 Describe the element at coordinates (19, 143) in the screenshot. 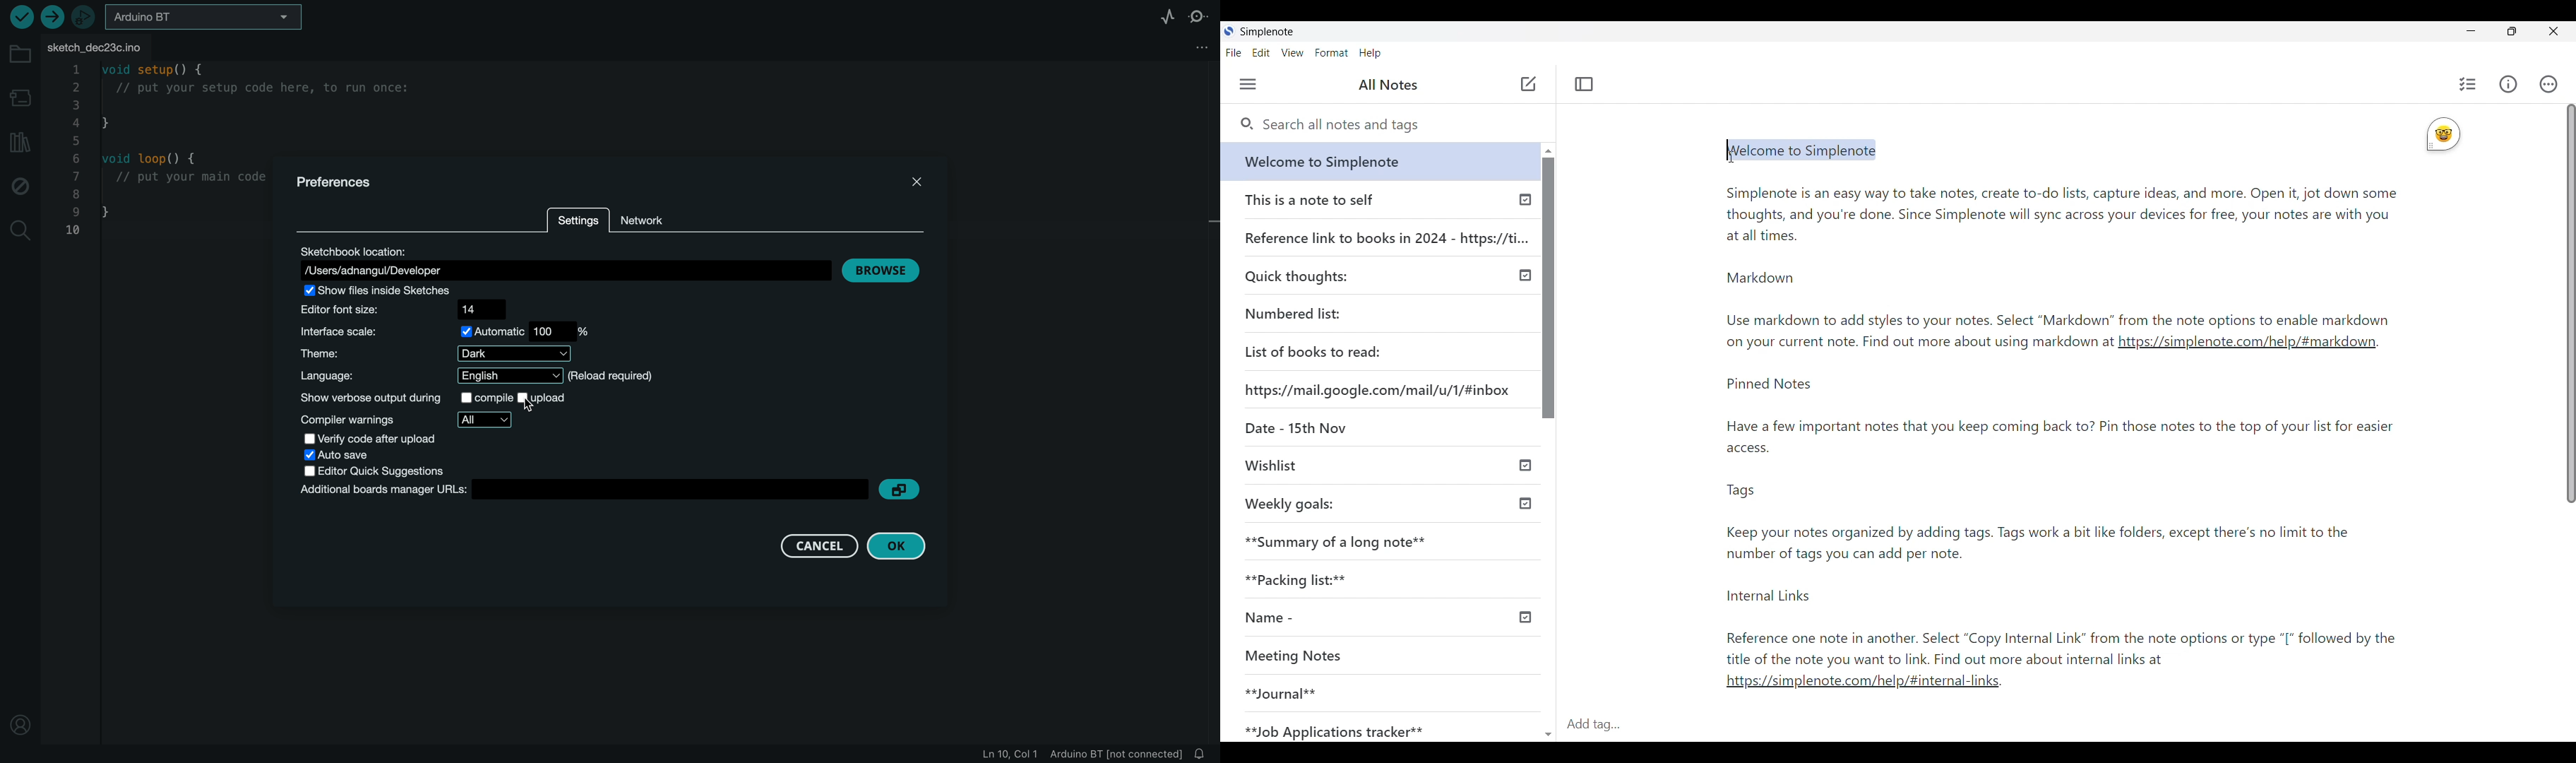

I see `library manager` at that location.